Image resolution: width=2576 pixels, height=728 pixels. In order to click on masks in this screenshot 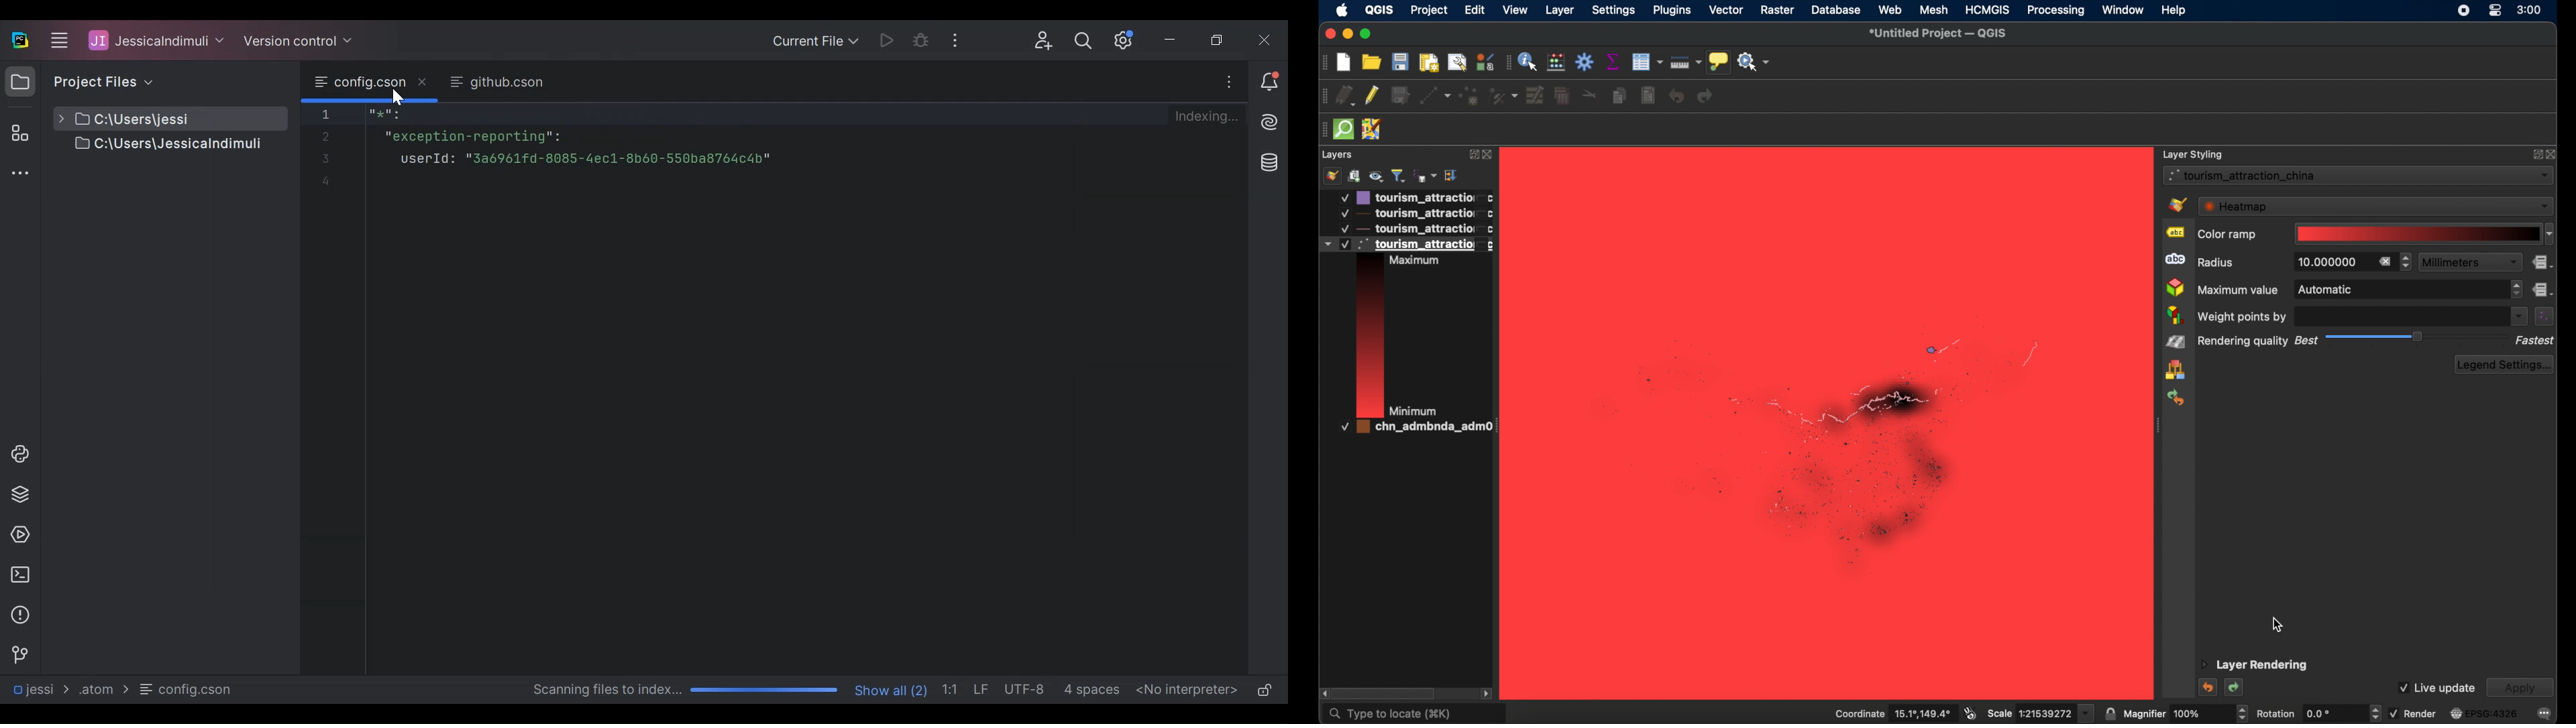, I will do `click(2174, 260)`.